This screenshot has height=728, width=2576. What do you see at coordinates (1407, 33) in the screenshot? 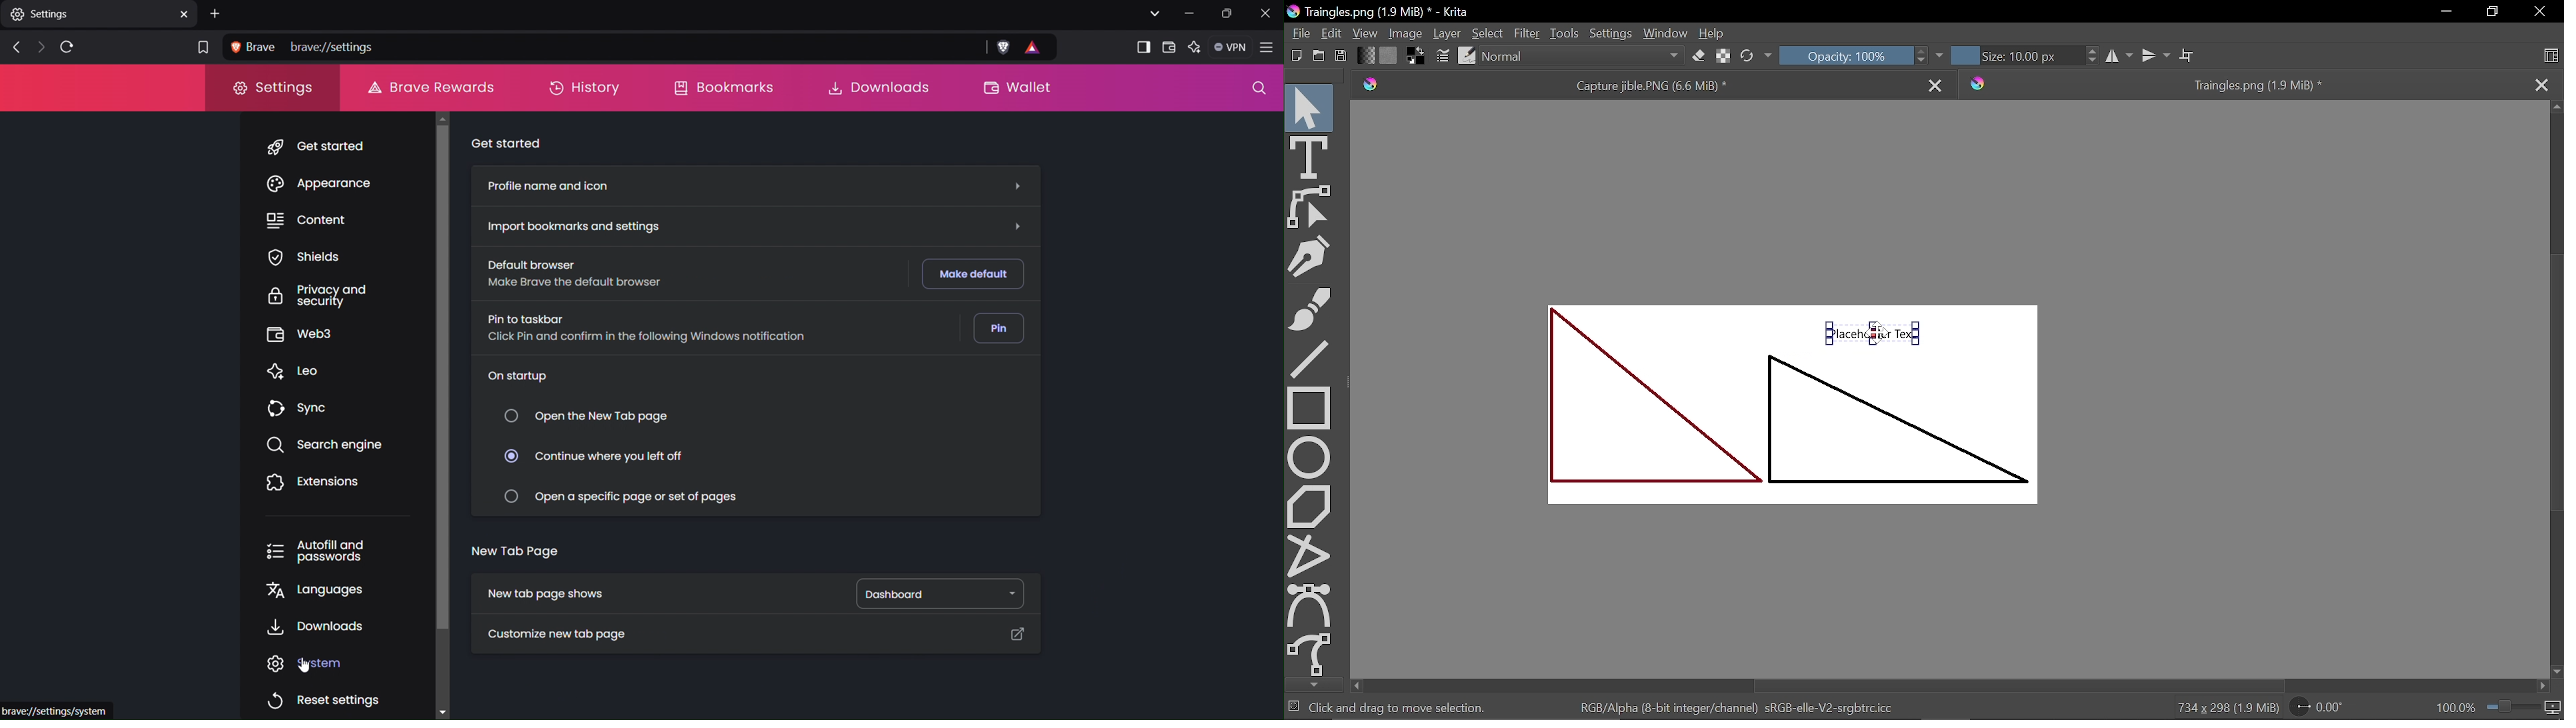
I see `Image` at bounding box center [1407, 33].